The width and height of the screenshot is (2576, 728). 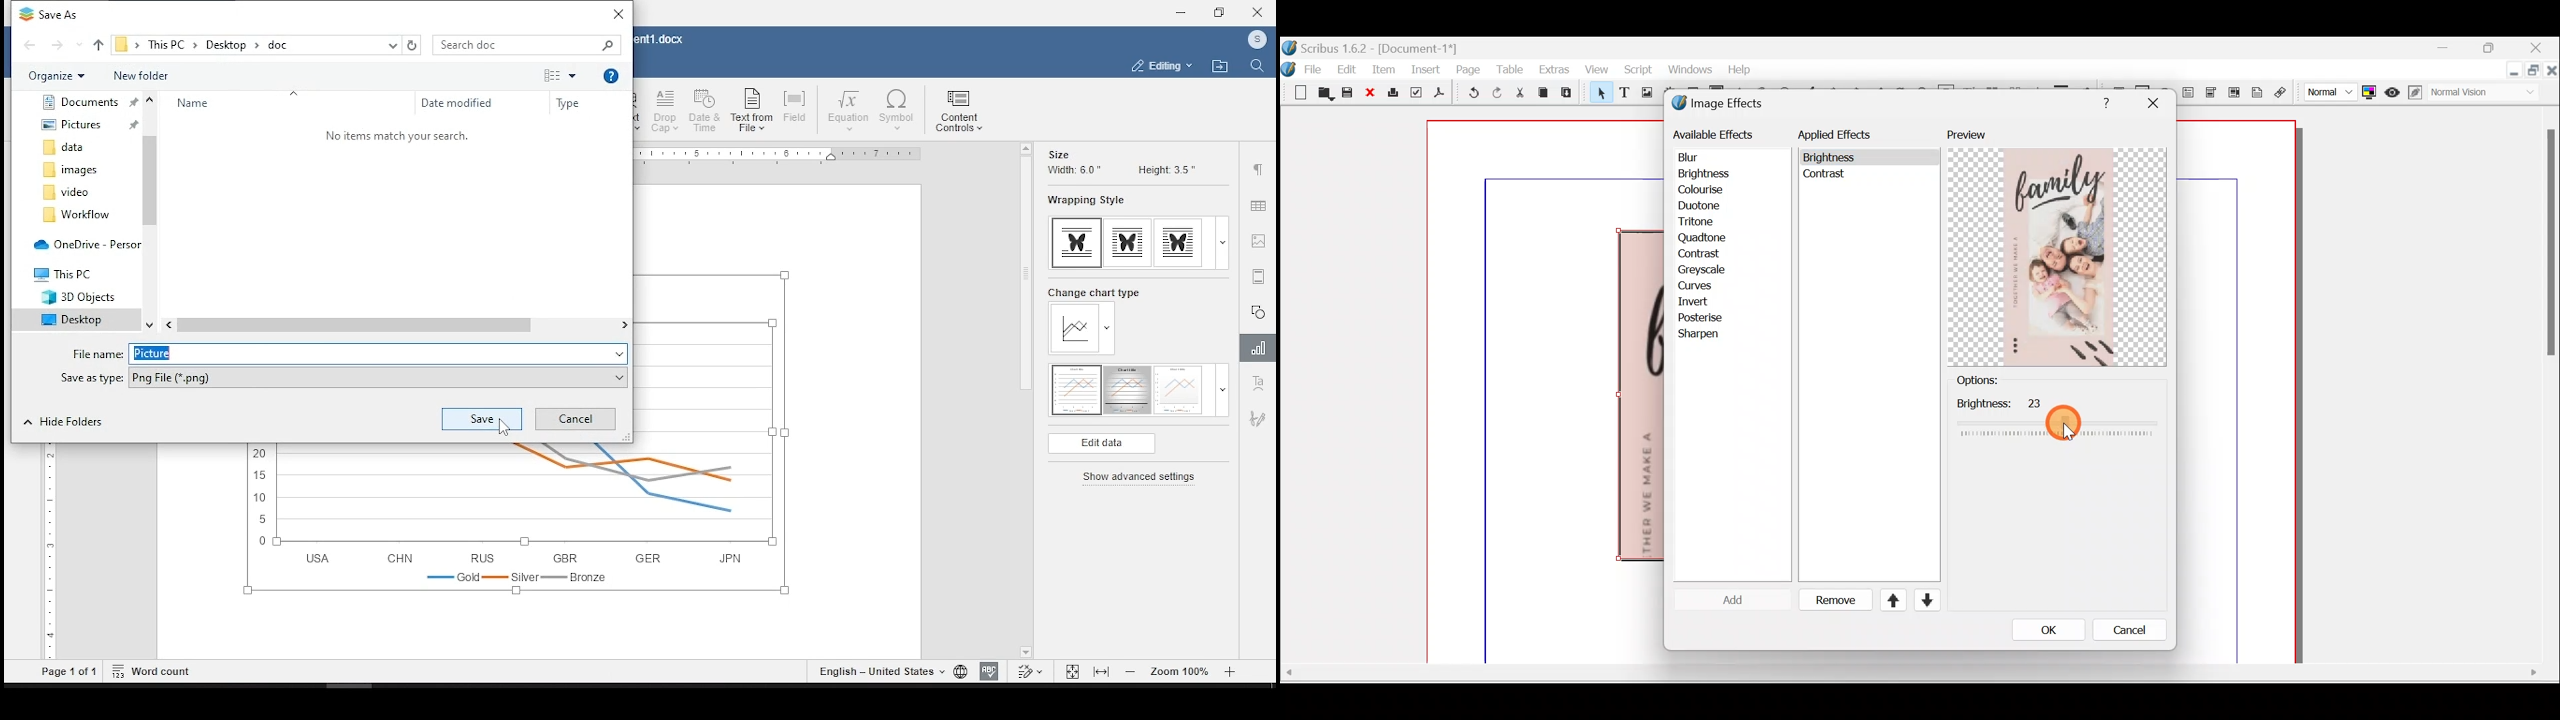 What do you see at coordinates (1021, 401) in the screenshot?
I see `scroll bar` at bounding box center [1021, 401].